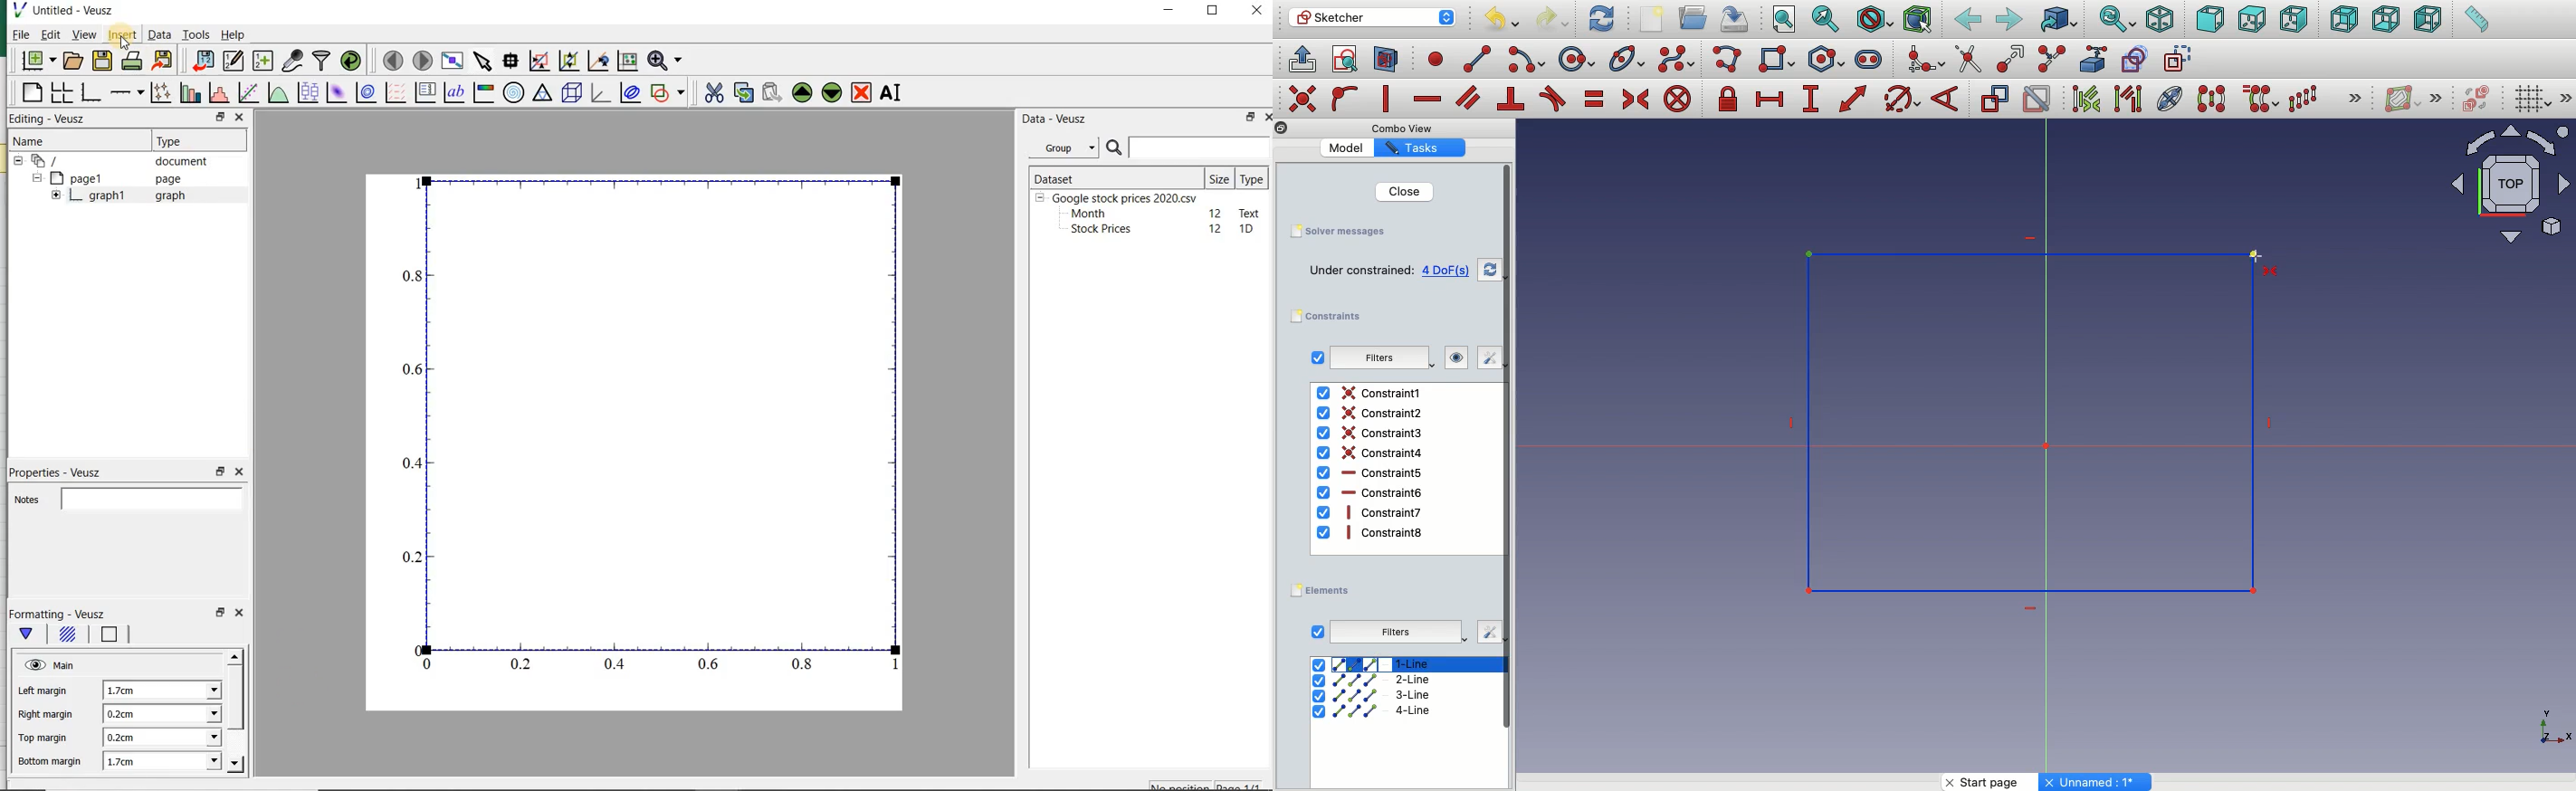 This screenshot has height=812, width=2576. I want to click on move the selected widget up, so click(802, 92).